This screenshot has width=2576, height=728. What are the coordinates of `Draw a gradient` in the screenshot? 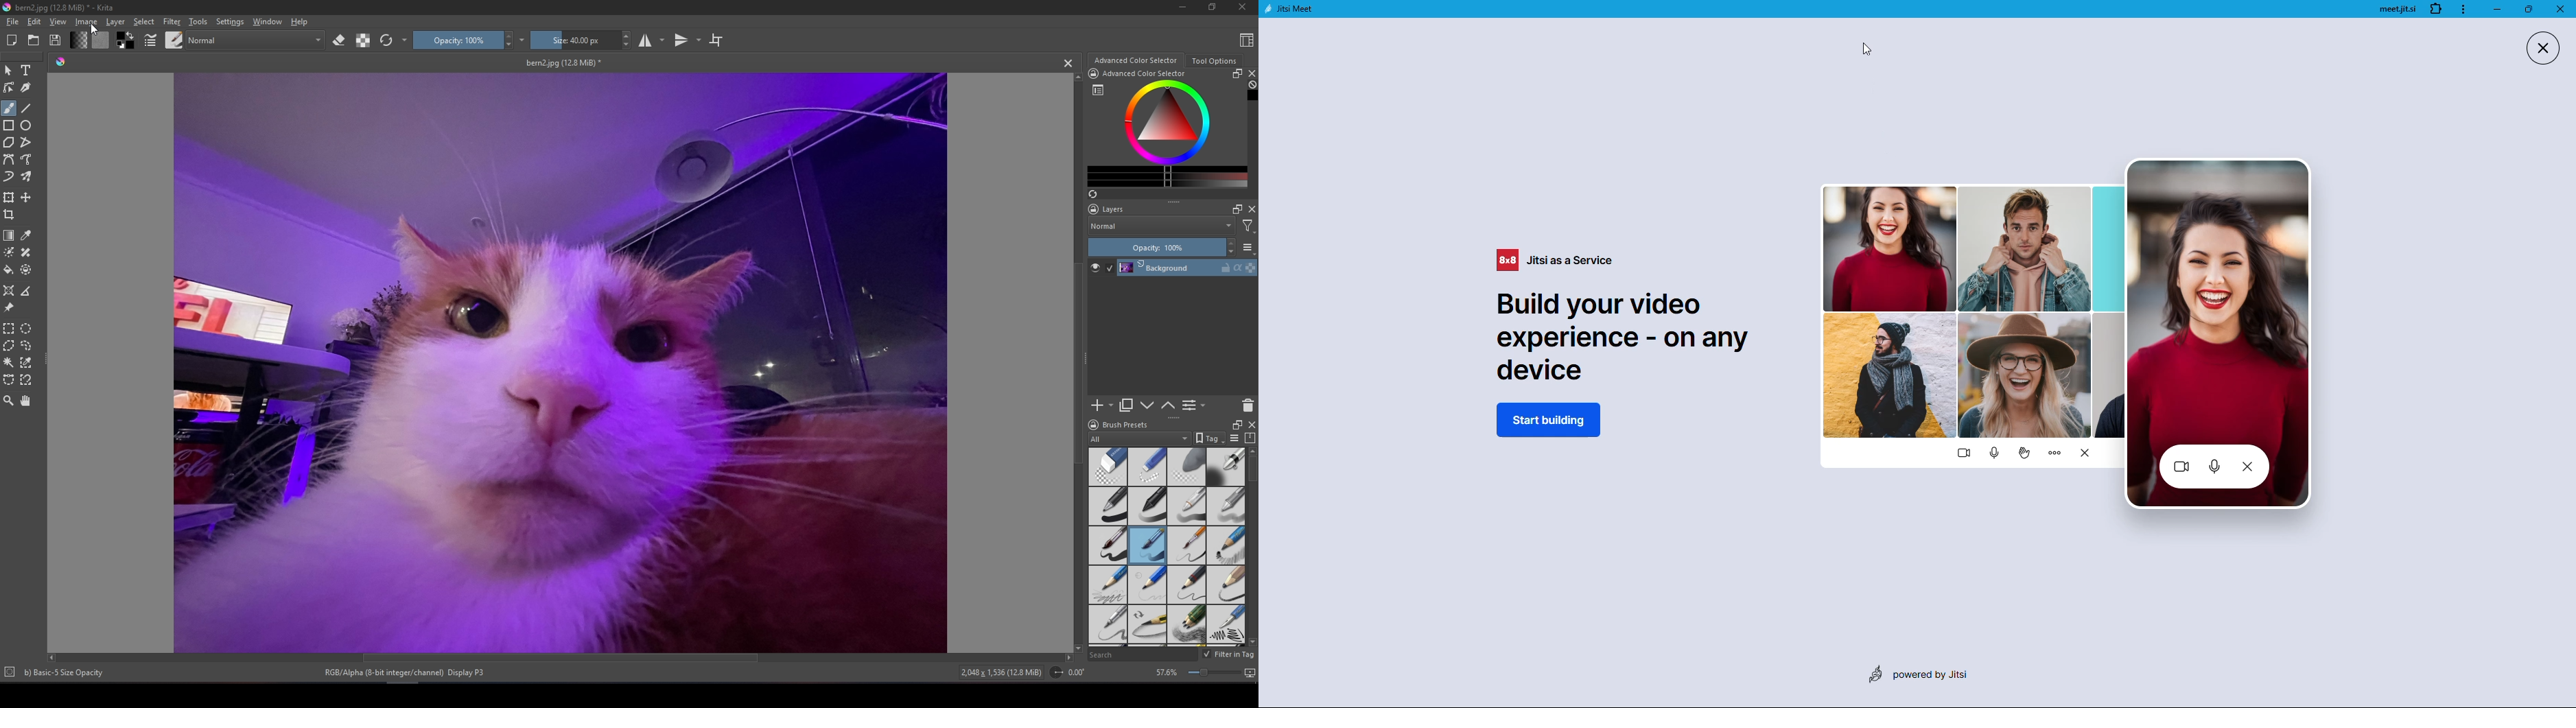 It's located at (10, 235).